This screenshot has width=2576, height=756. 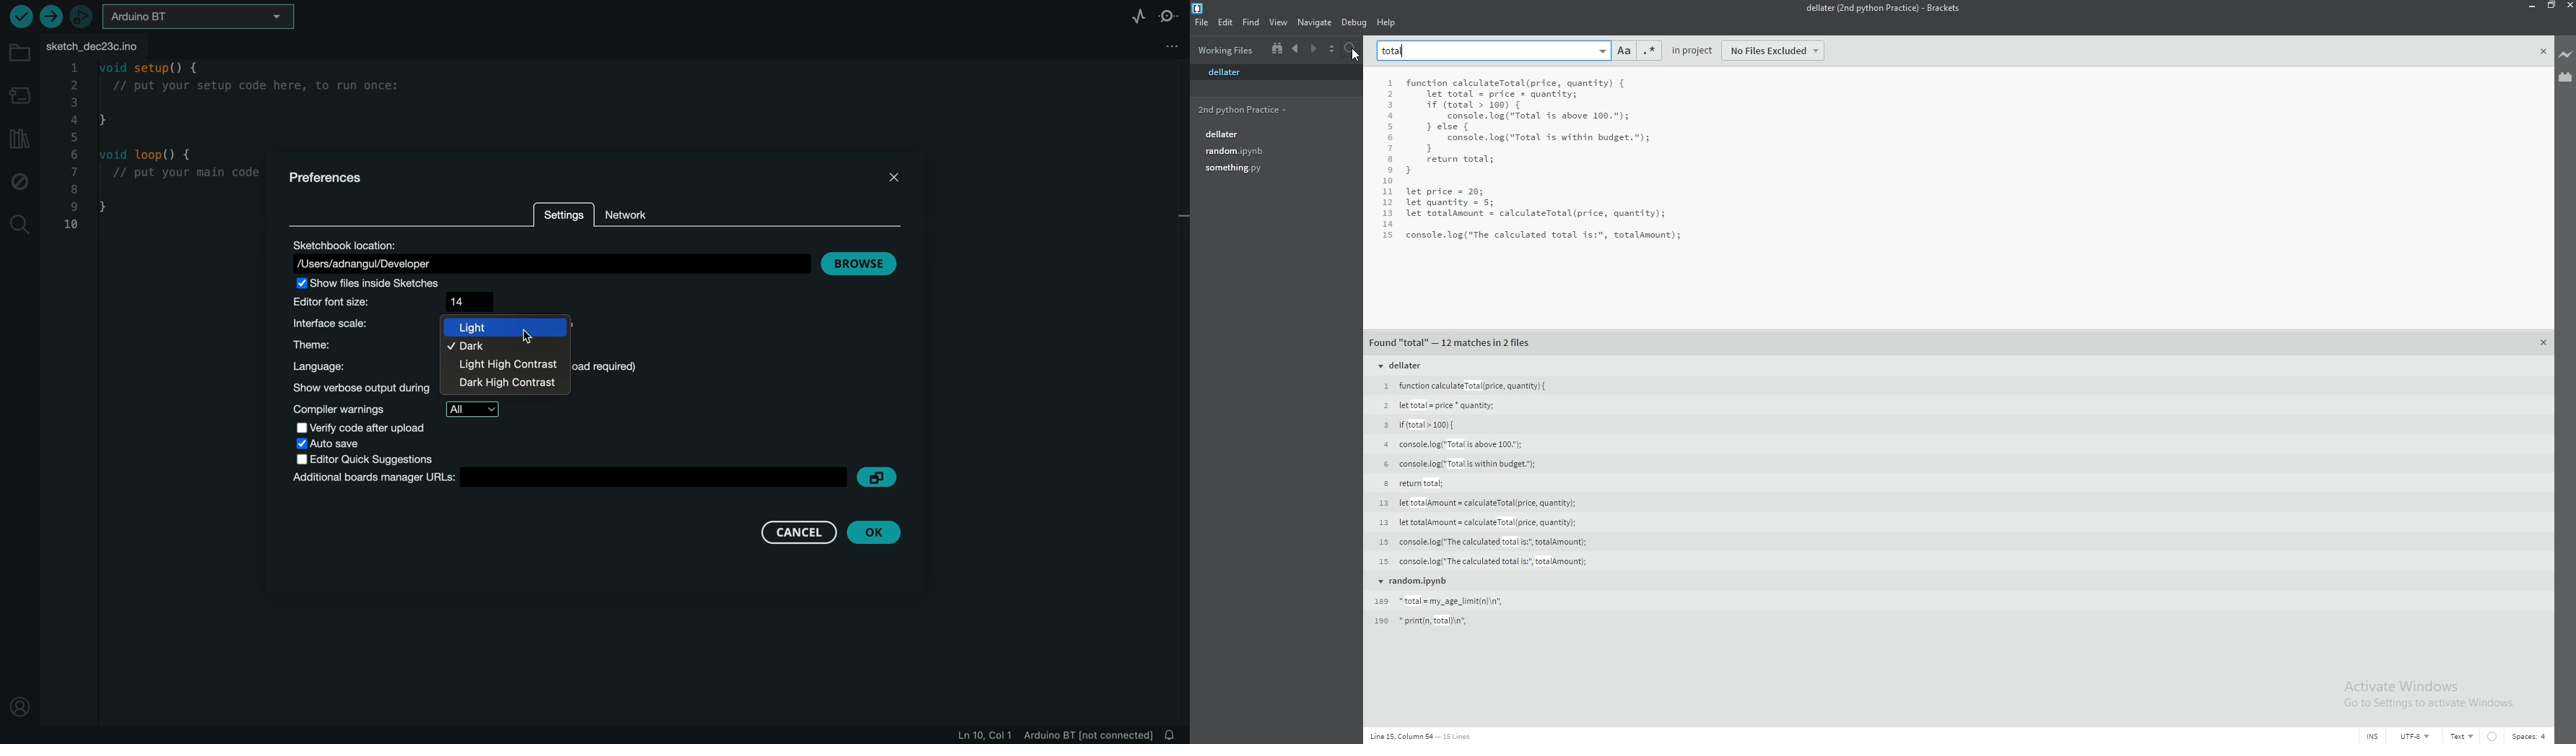 What do you see at coordinates (1388, 192) in the screenshot?
I see `11` at bounding box center [1388, 192].